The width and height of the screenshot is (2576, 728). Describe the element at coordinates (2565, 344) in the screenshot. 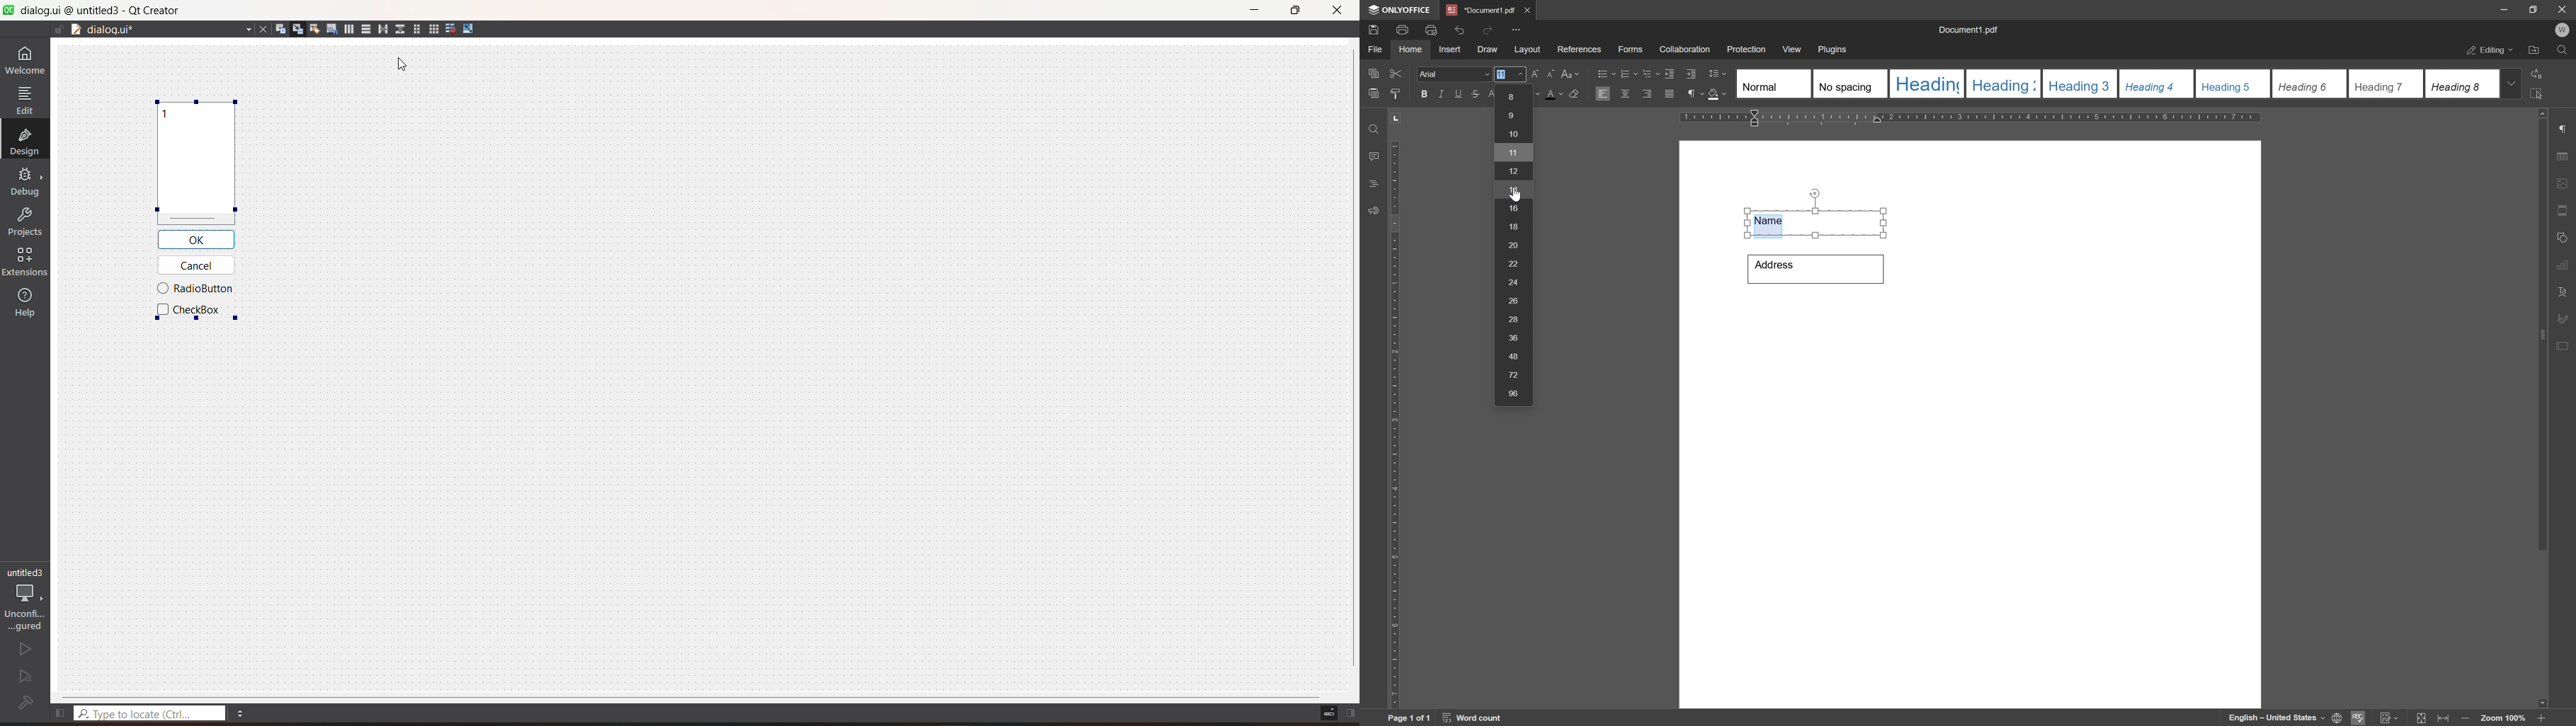

I see `form settings` at that location.